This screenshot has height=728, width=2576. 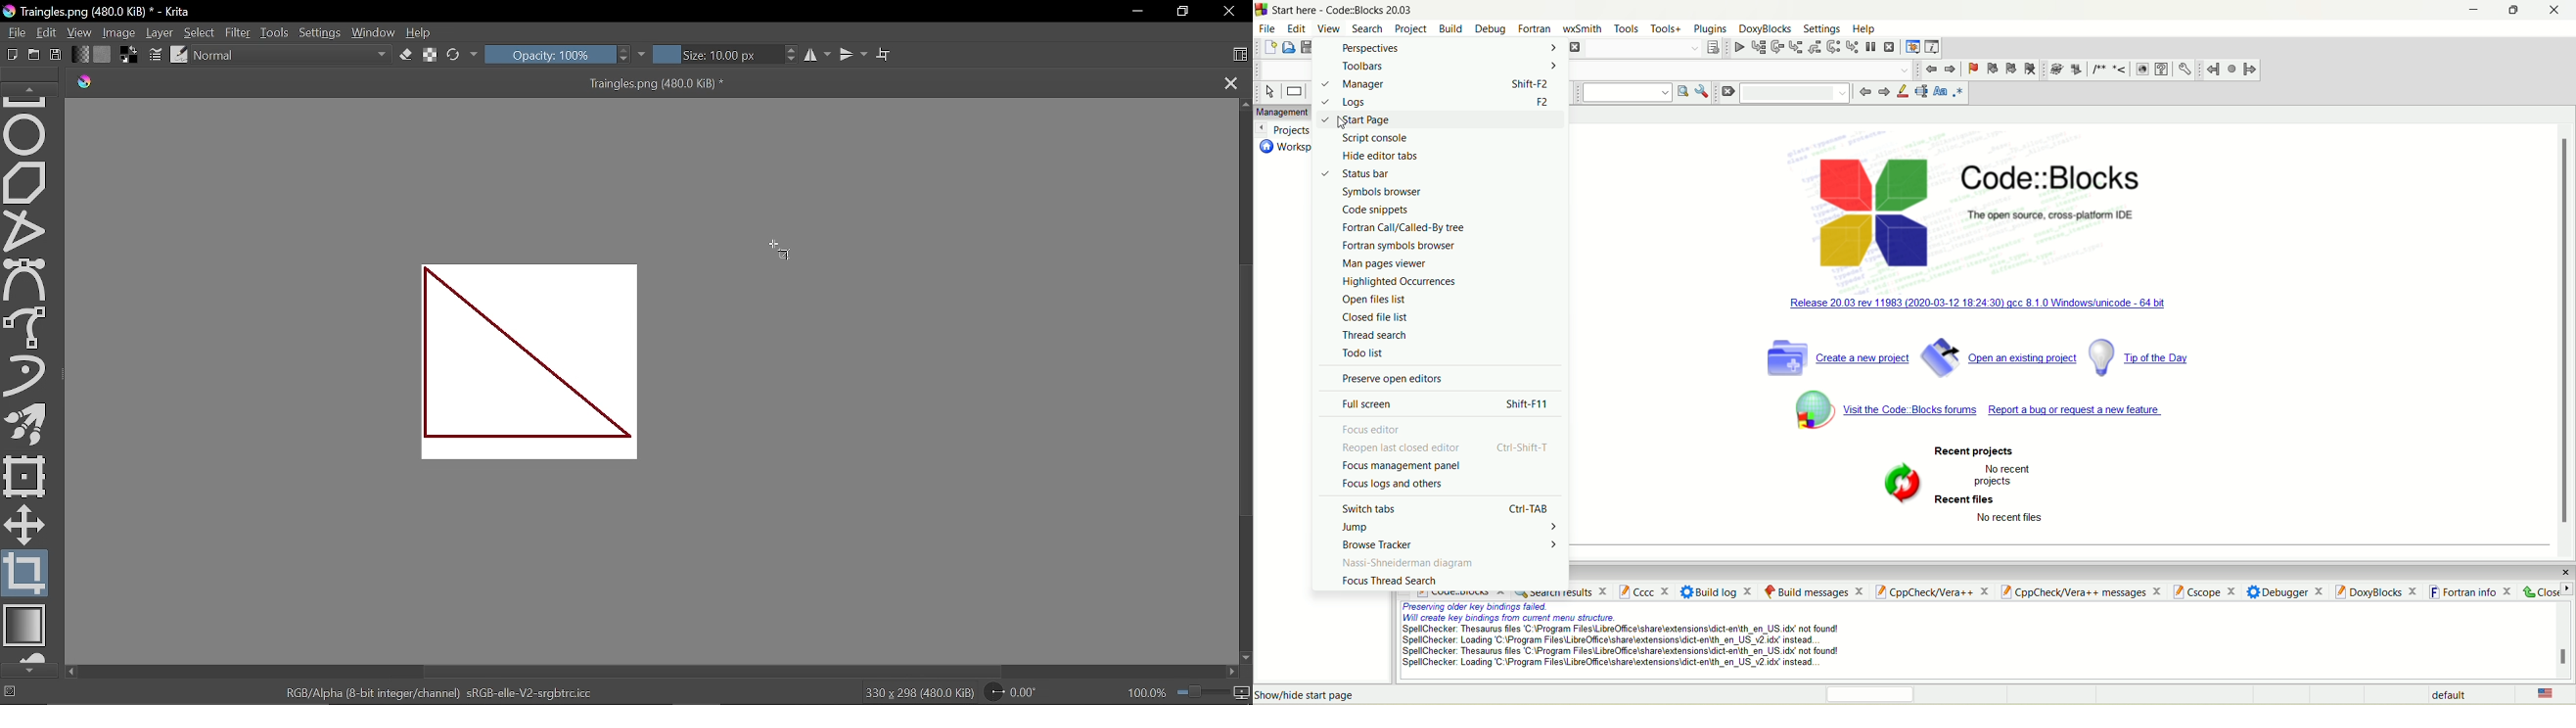 I want to click on next bookmark, so click(x=2011, y=68).